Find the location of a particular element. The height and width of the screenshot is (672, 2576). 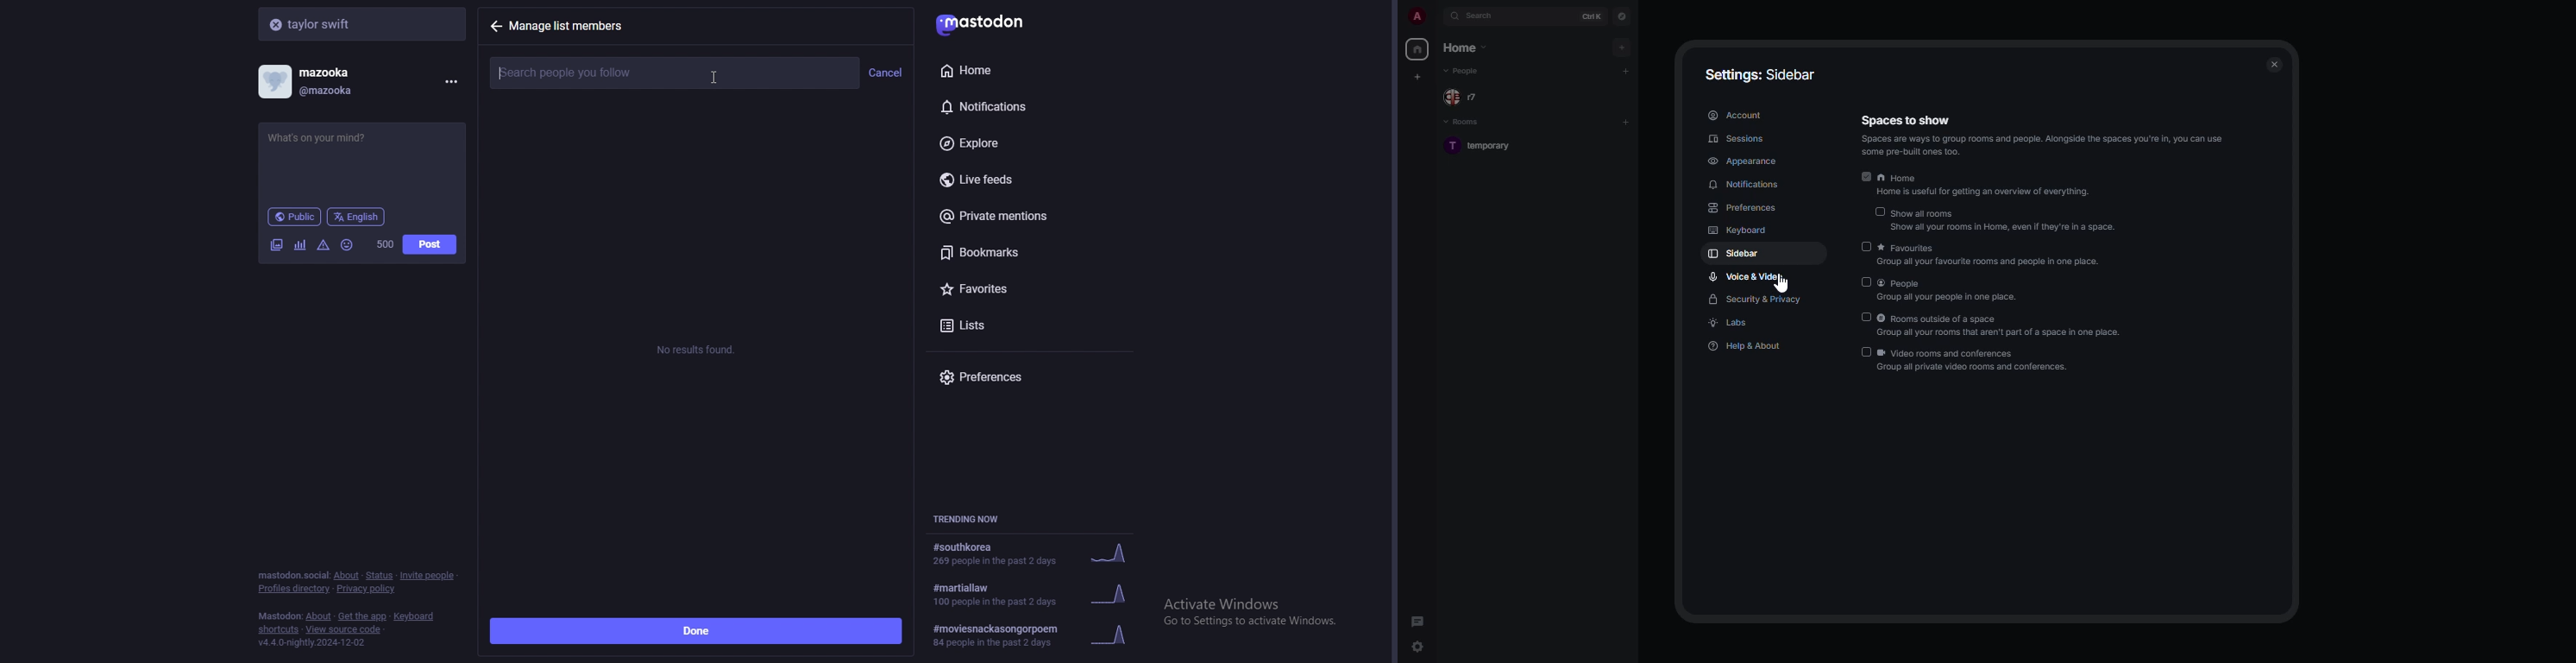

shortcuts is located at coordinates (279, 631).